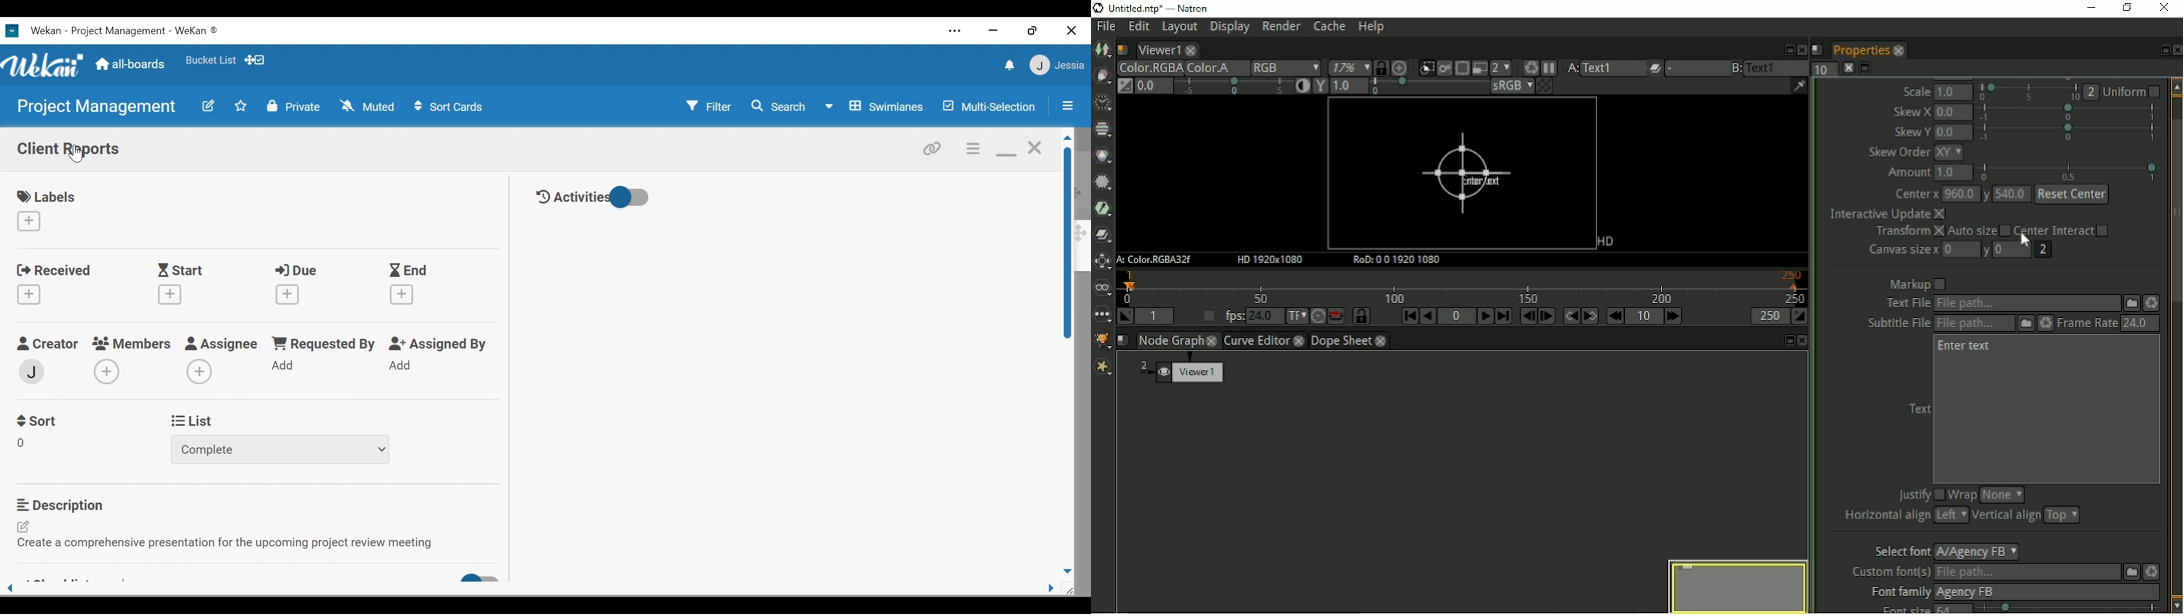  Describe the element at coordinates (1068, 243) in the screenshot. I see `Vertical Scroll bar` at that location.